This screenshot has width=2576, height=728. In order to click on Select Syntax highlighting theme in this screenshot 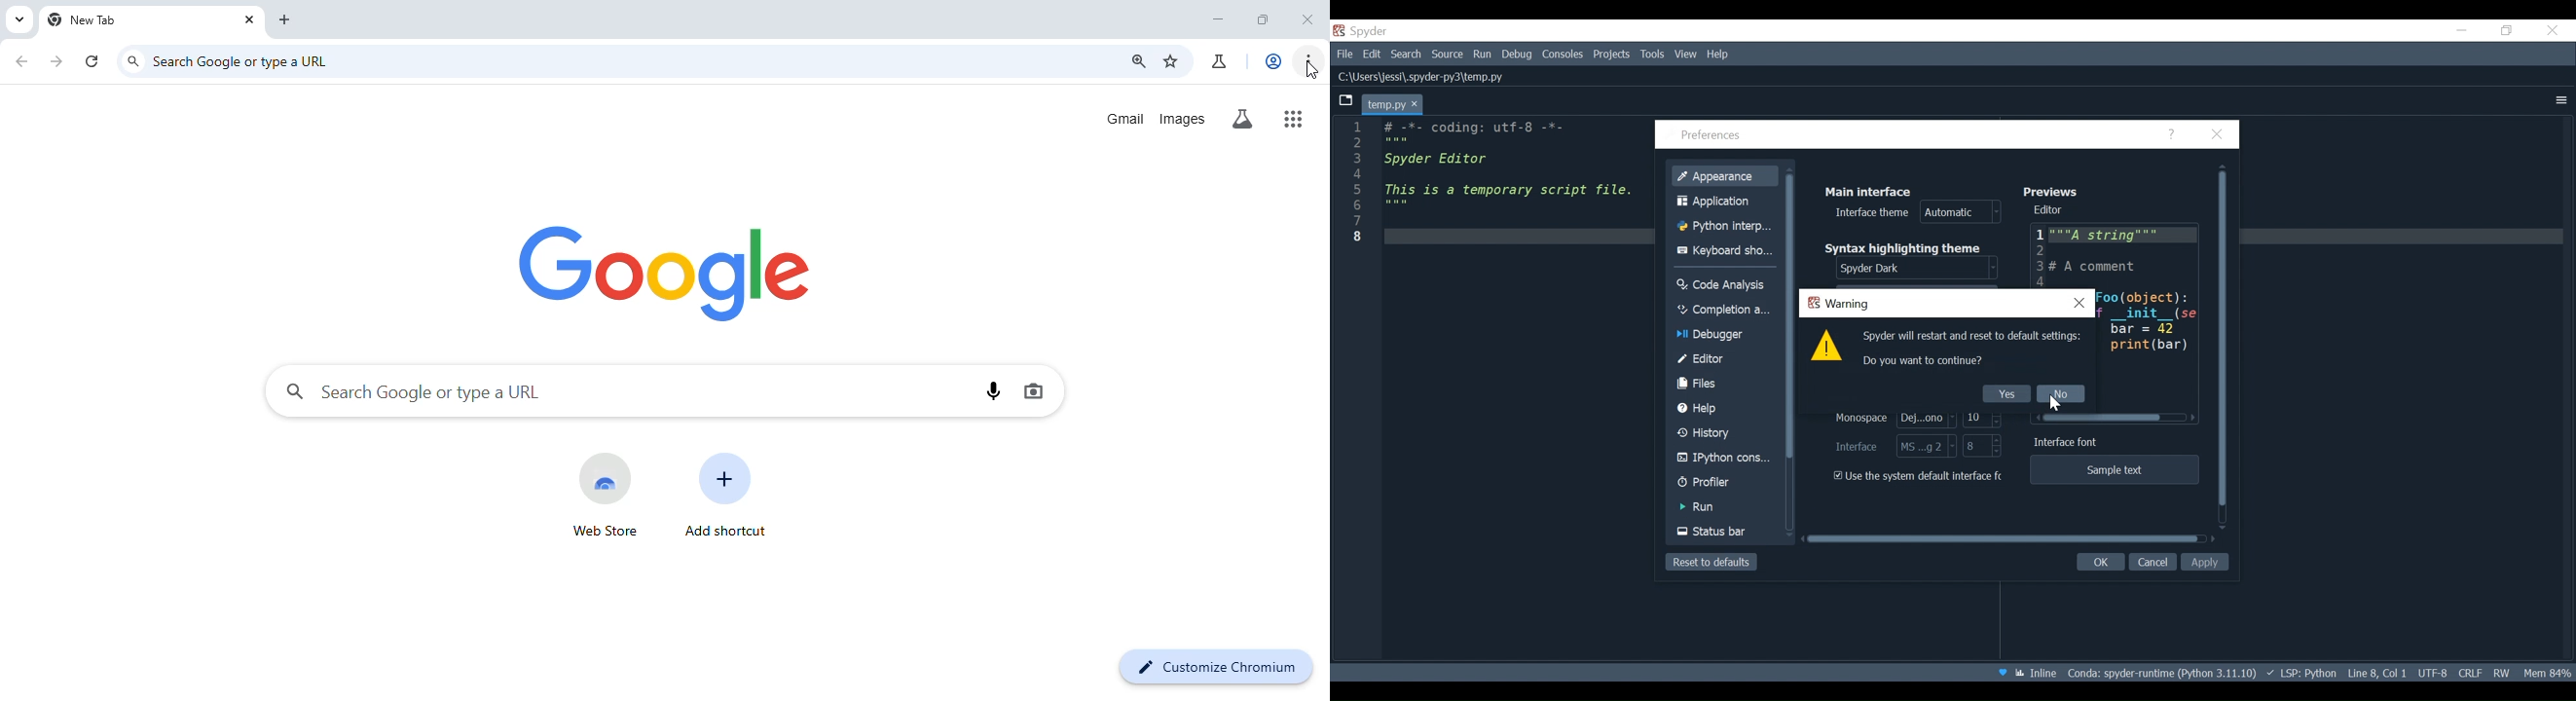, I will do `click(1919, 269)`.